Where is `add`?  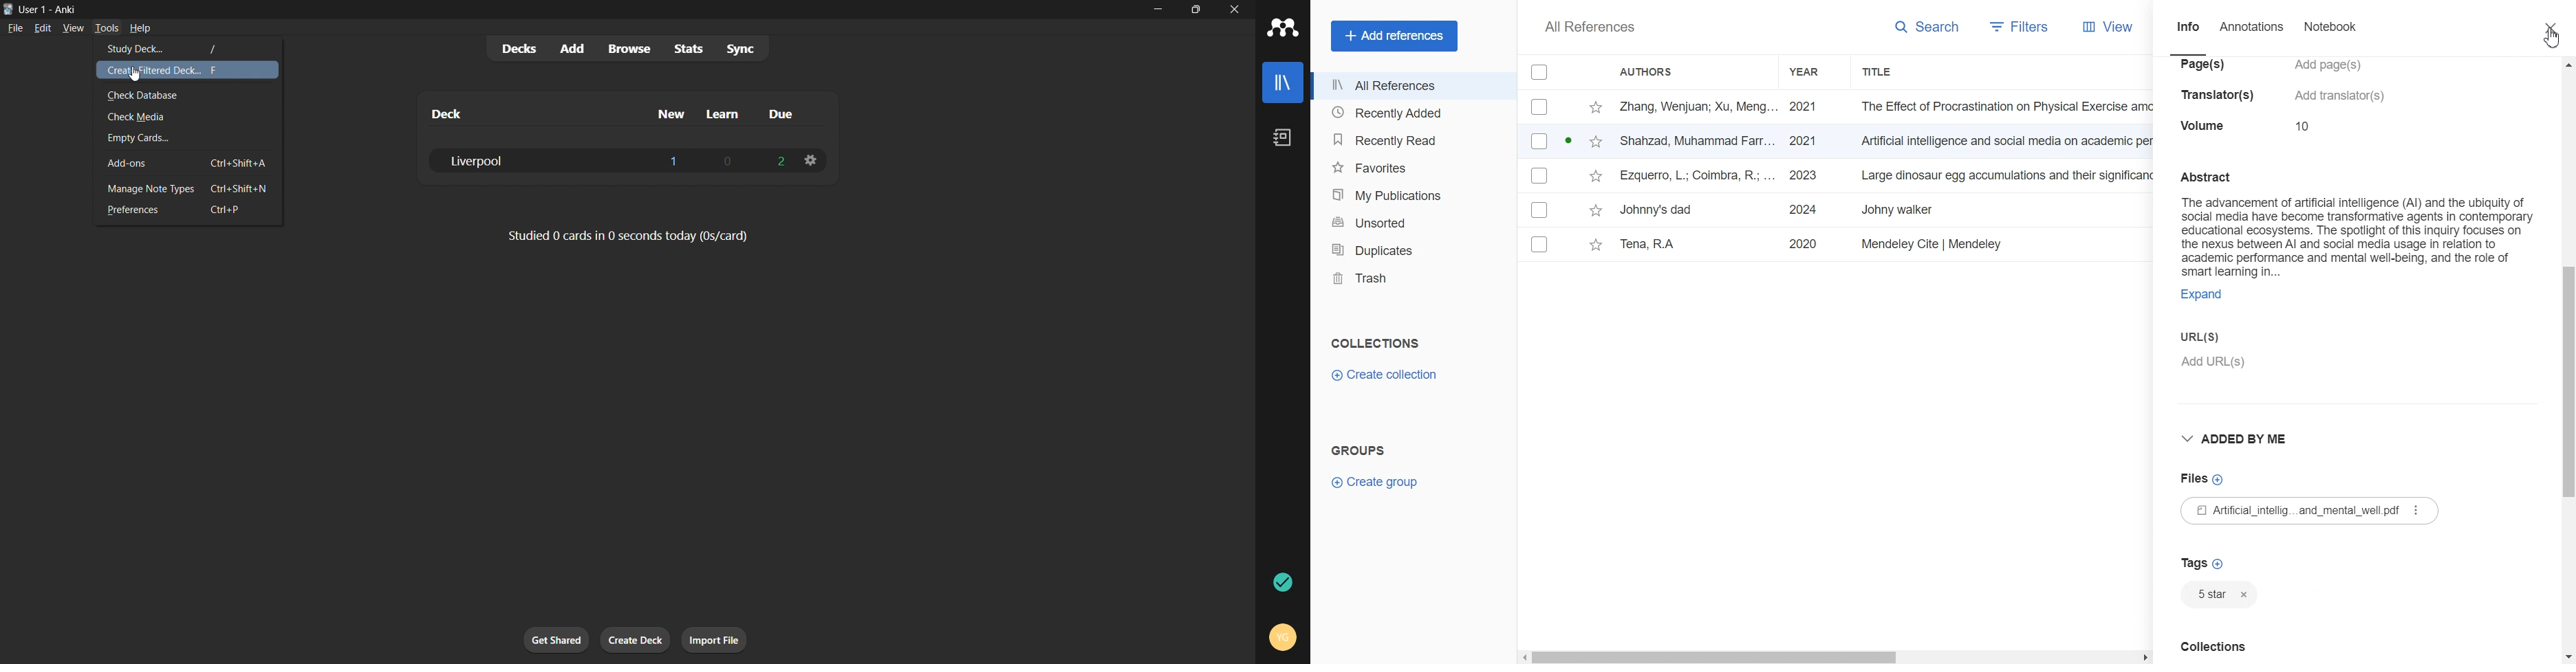
add is located at coordinates (570, 48).